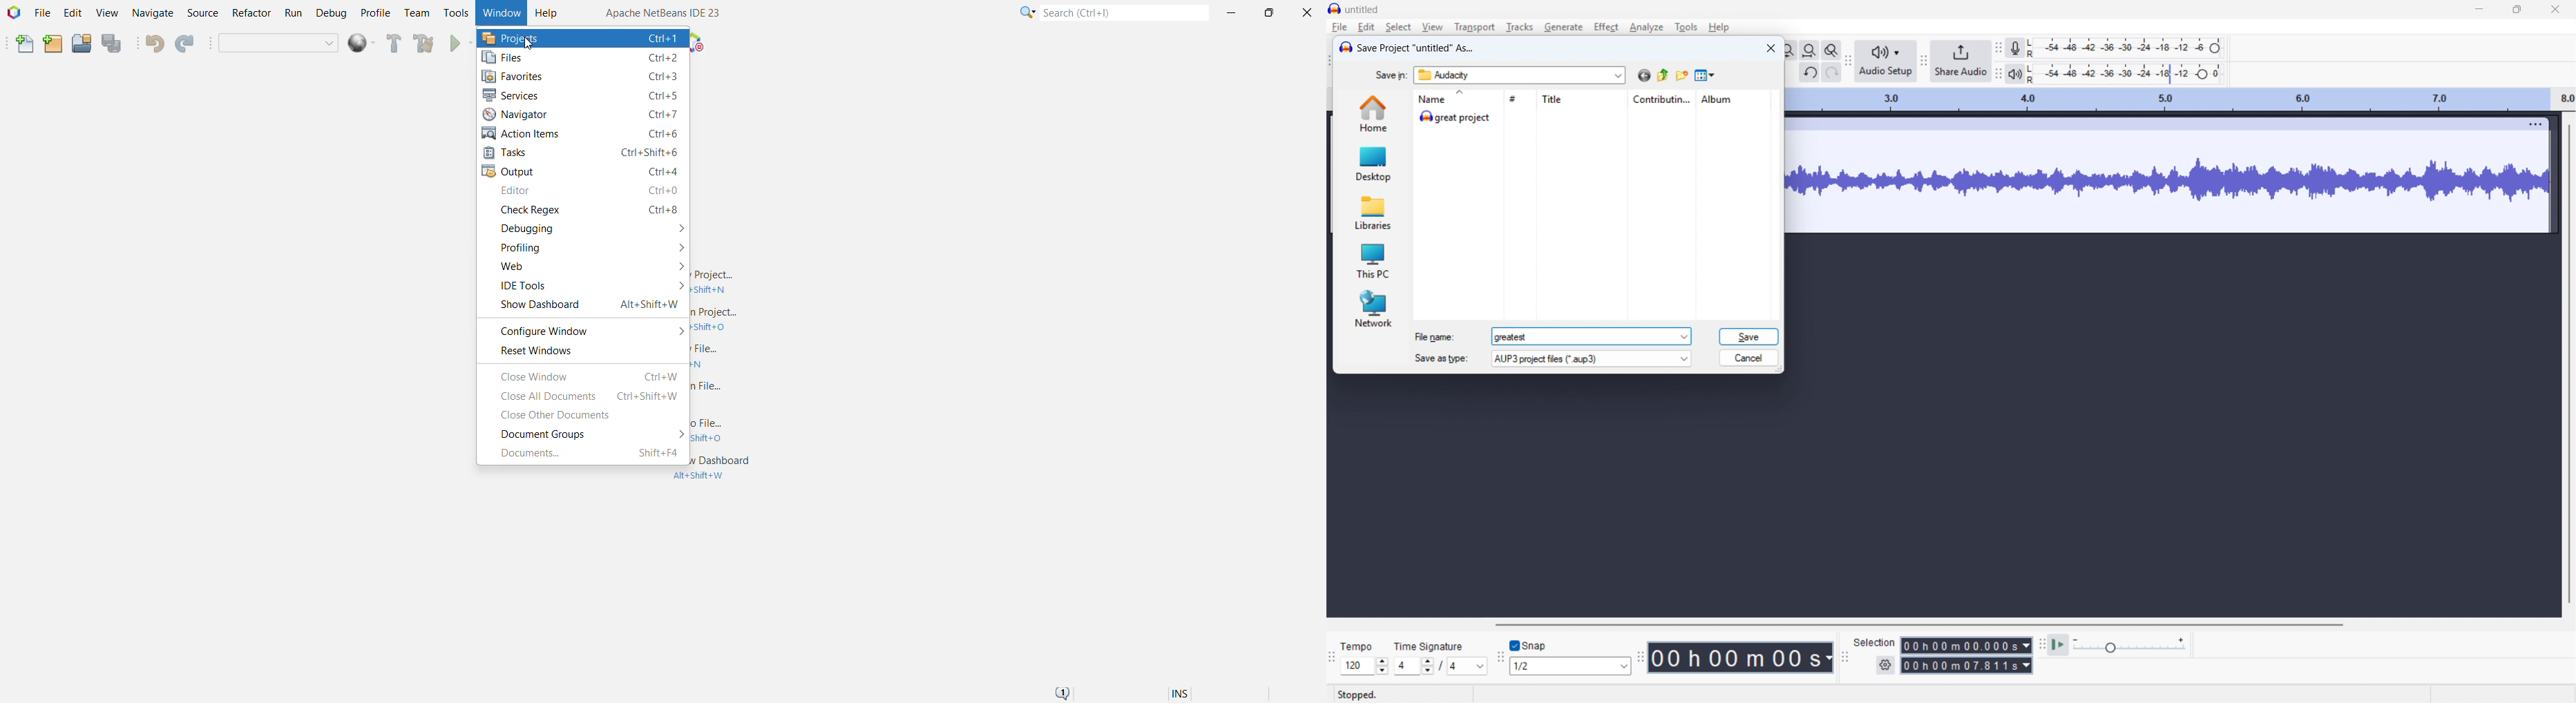  I want to click on tempo, so click(1357, 647).